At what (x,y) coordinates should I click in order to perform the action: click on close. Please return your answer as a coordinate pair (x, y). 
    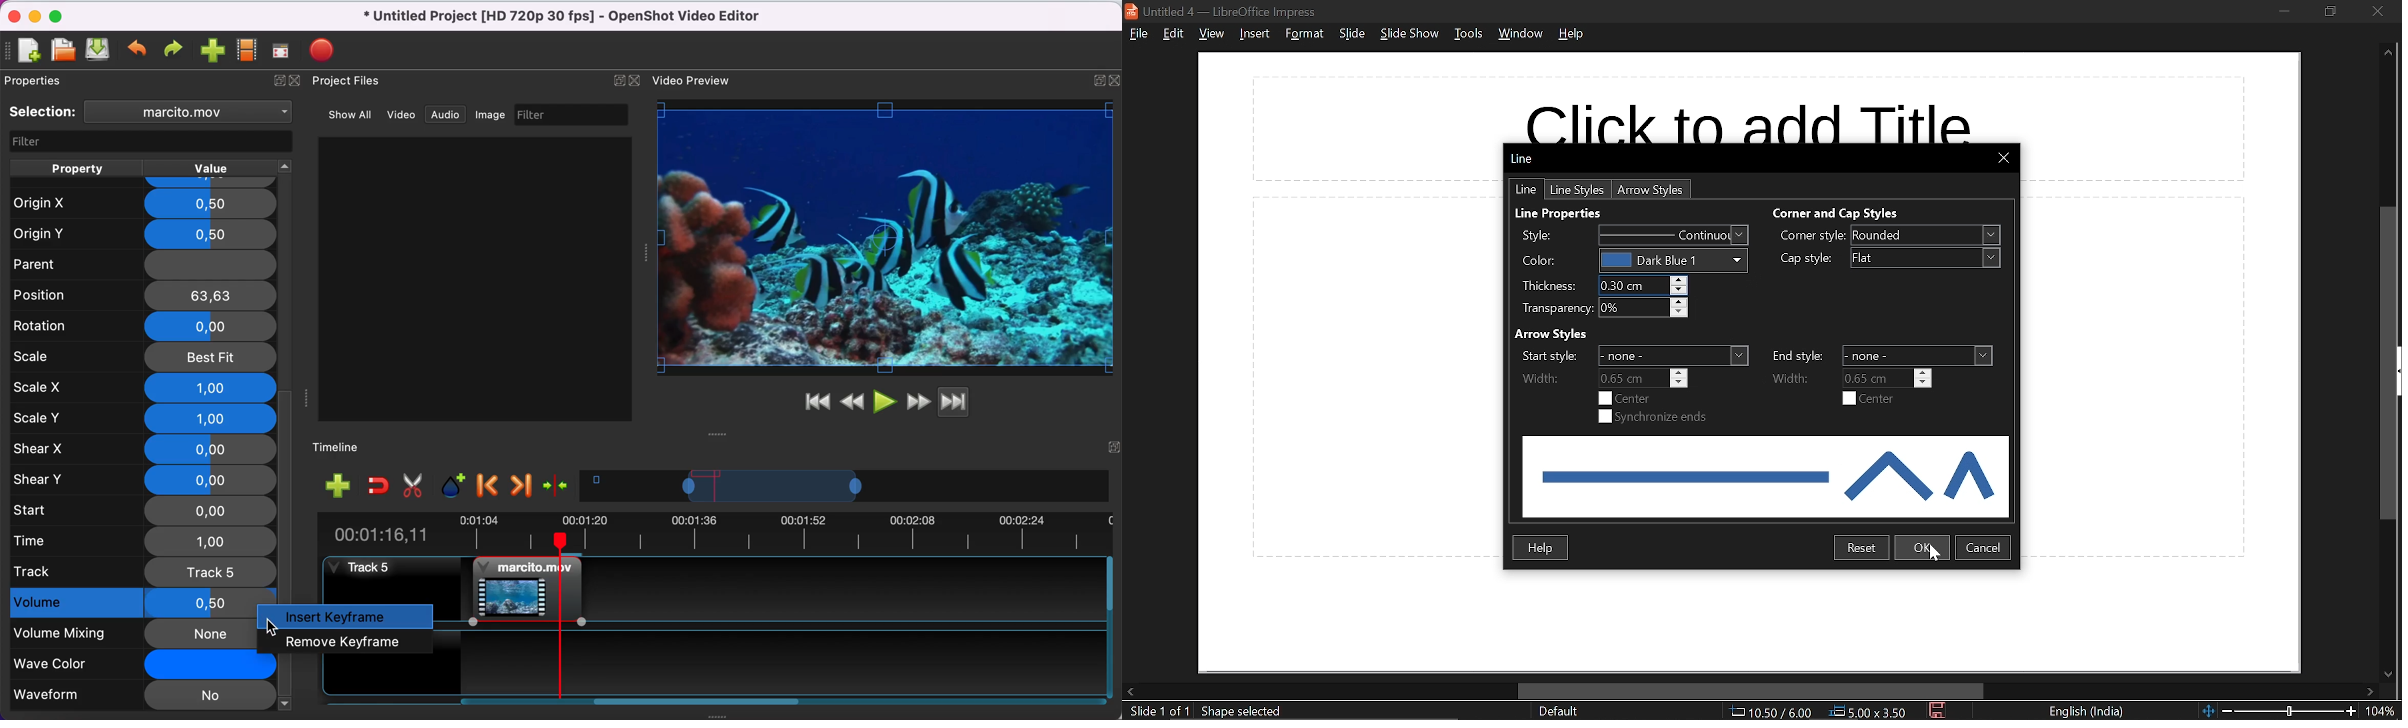
    Looking at the image, I should click on (2005, 159).